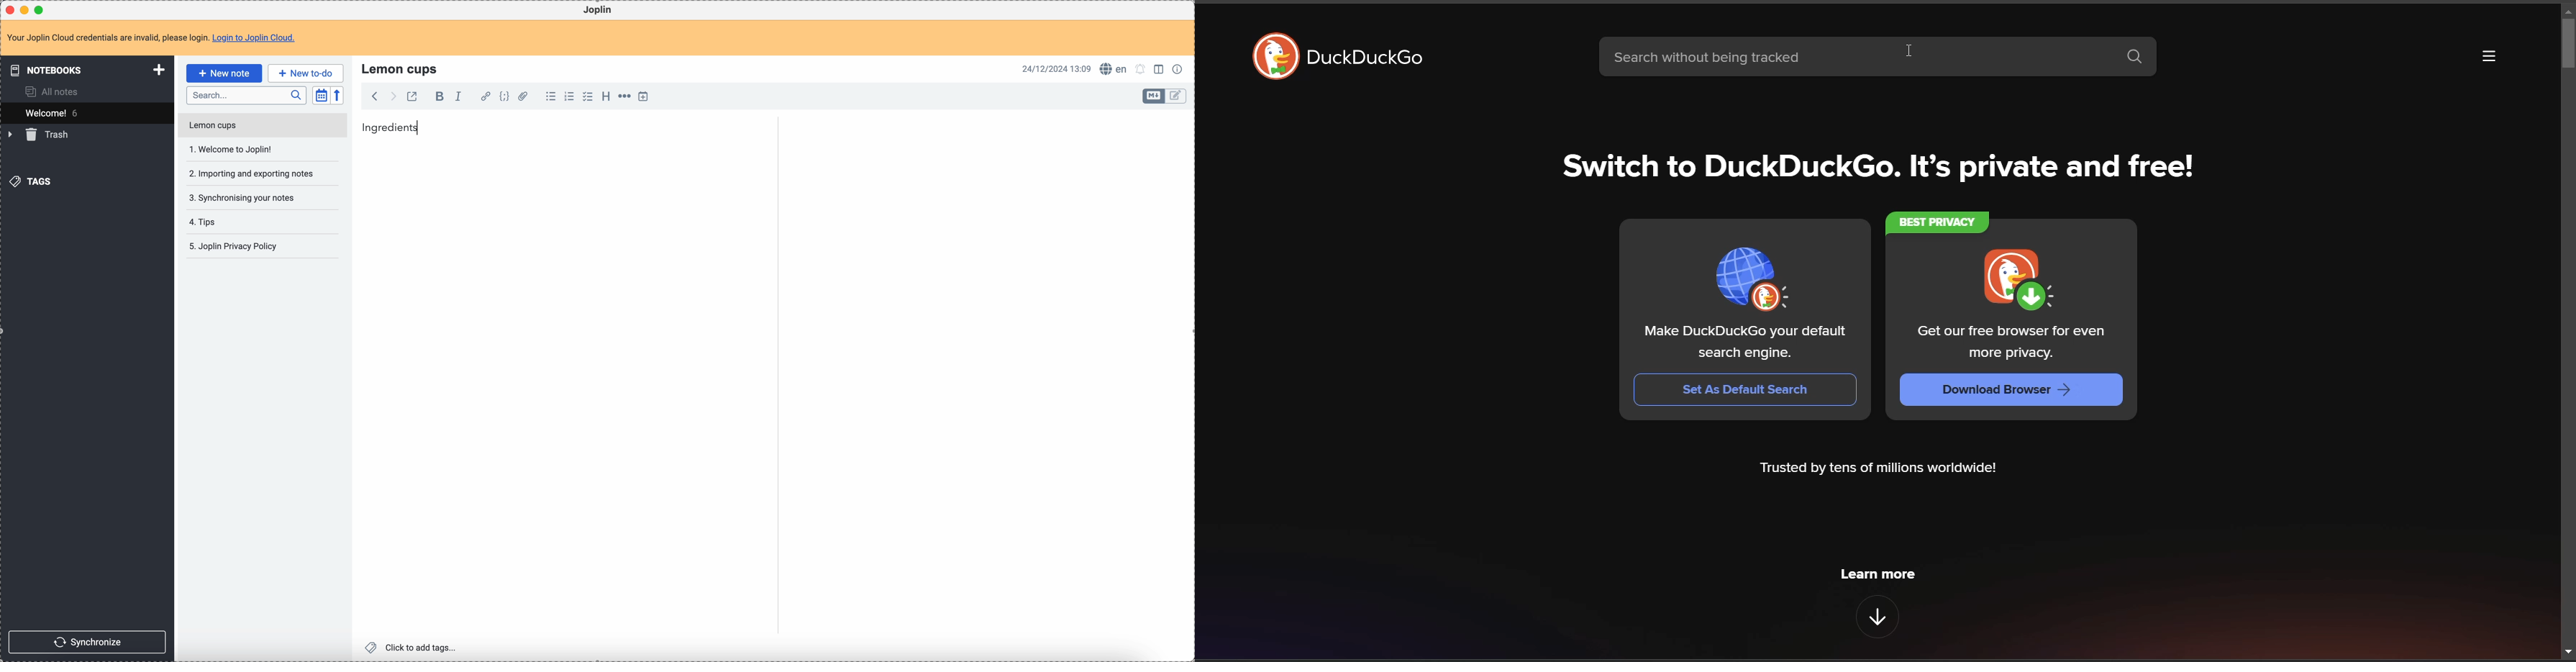 The height and width of the screenshot is (672, 2576). What do you see at coordinates (1180, 68) in the screenshot?
I see `note properties` at bounding box center [1180, 68].